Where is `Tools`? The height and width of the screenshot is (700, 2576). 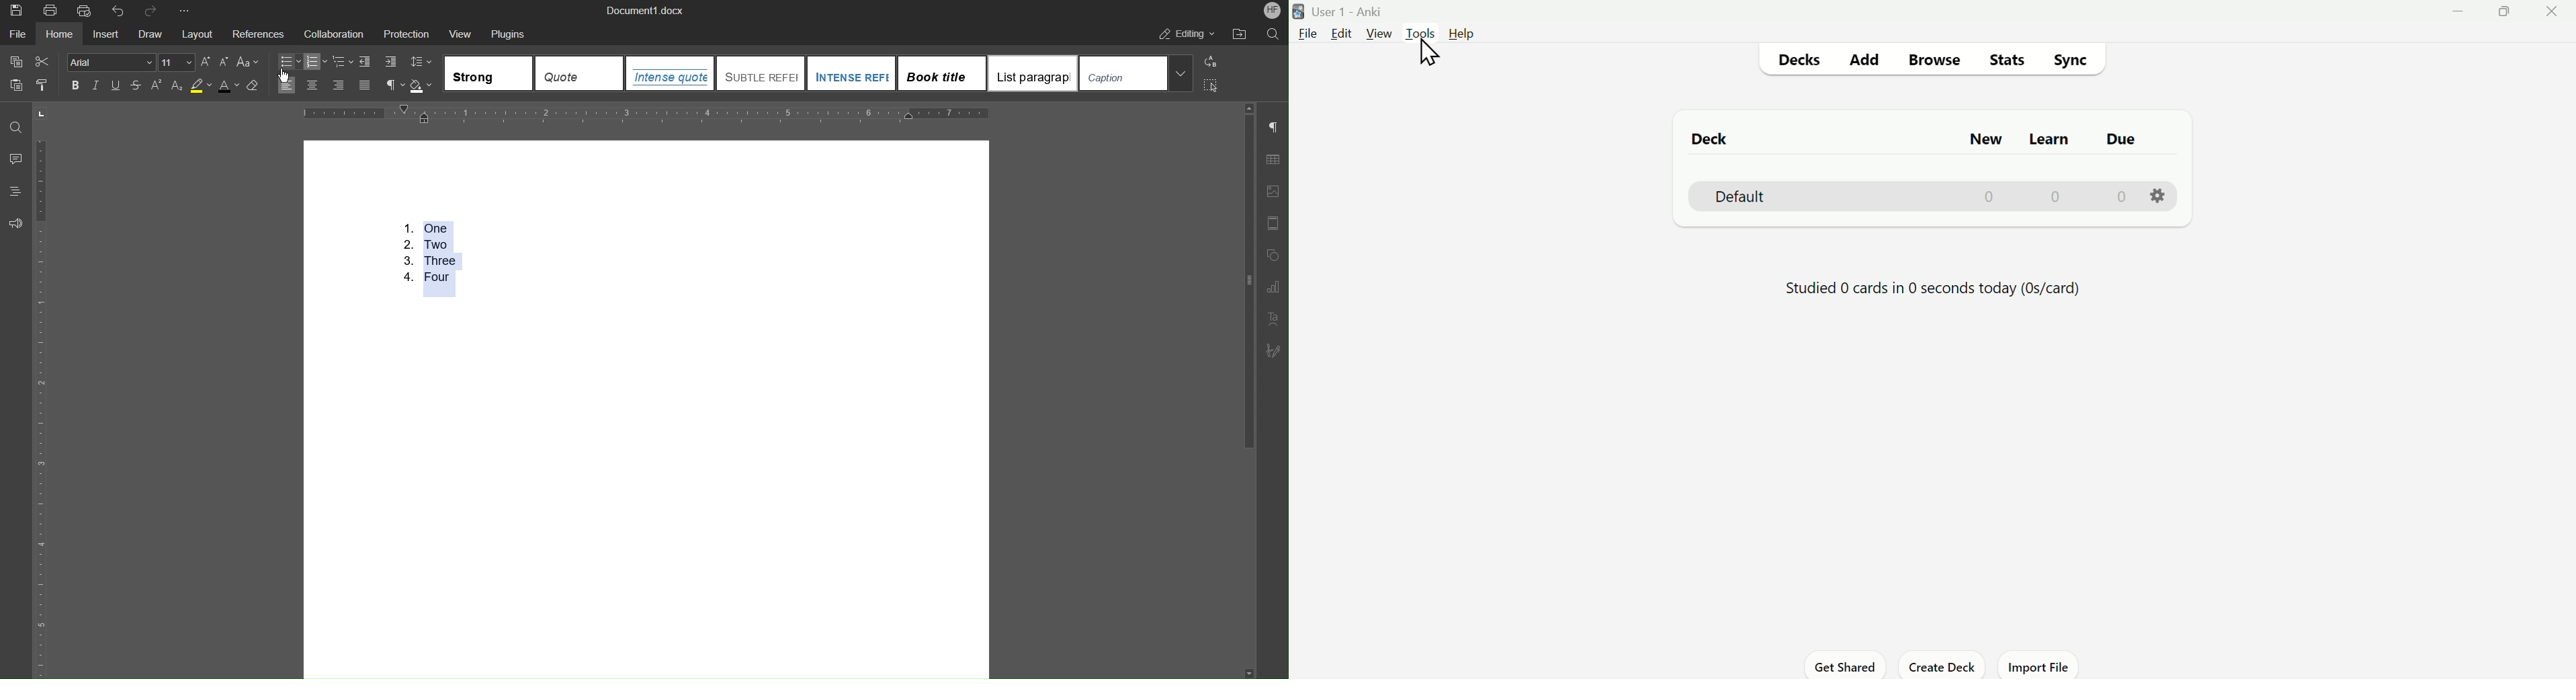 Tools is located at coordinates (1421, 33).